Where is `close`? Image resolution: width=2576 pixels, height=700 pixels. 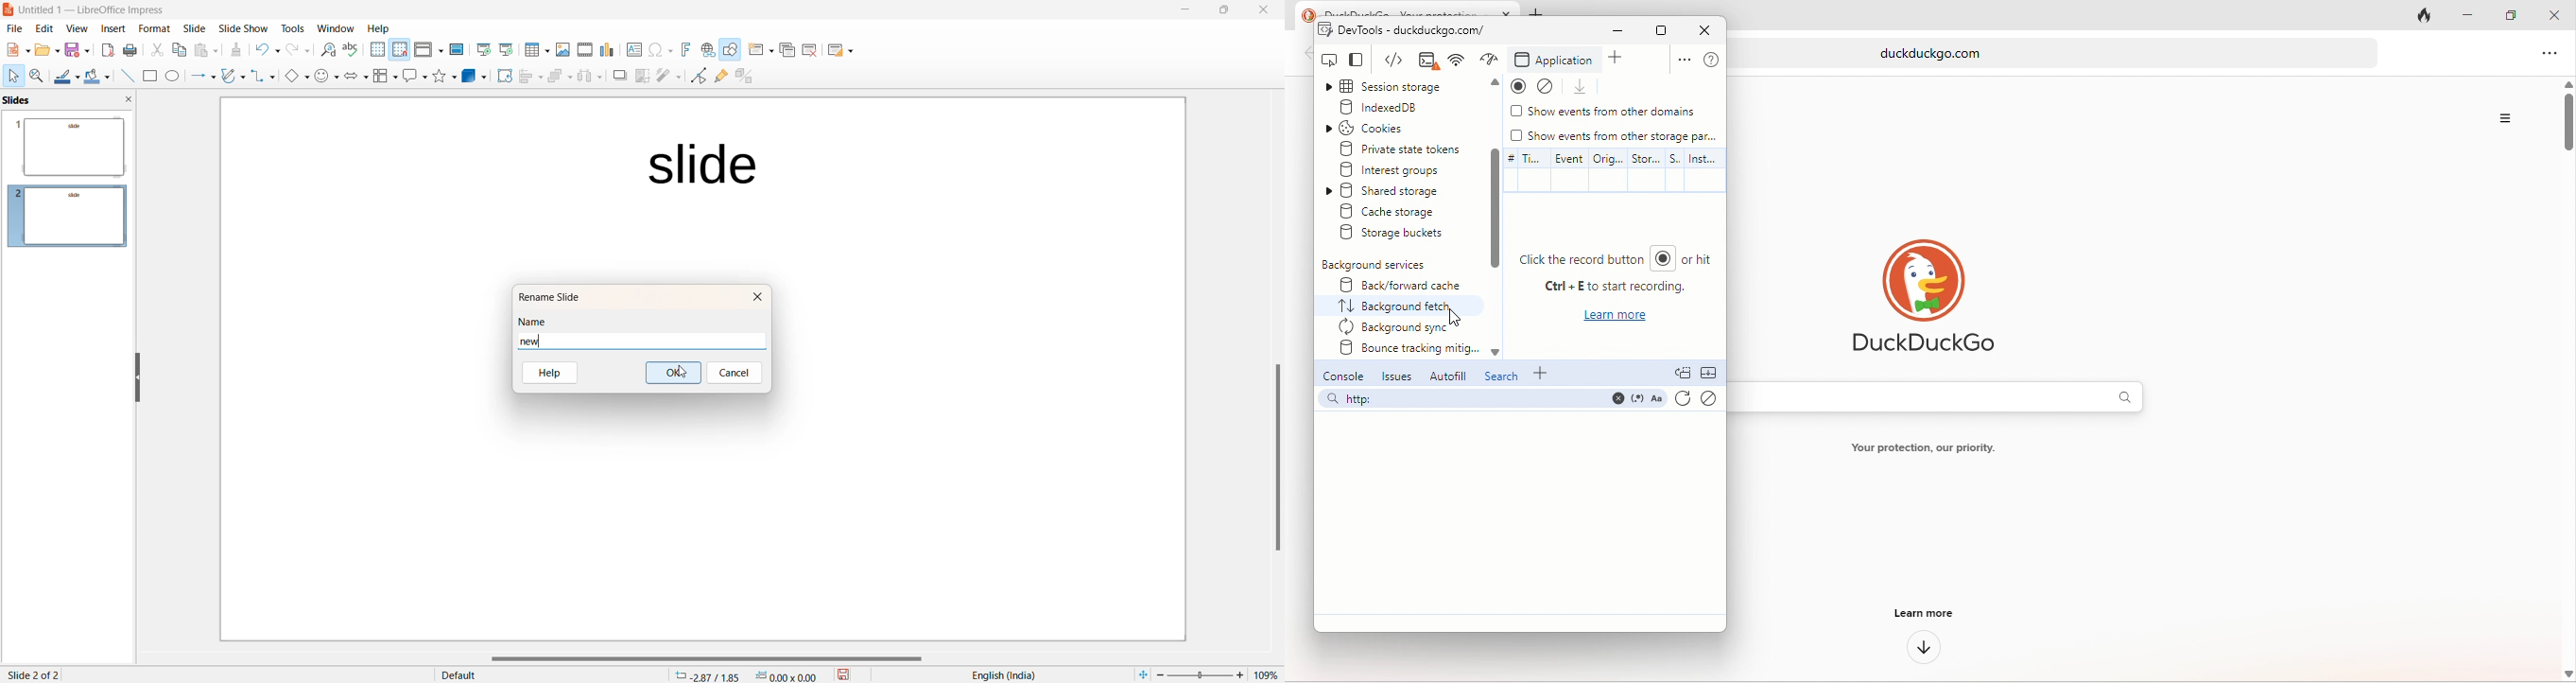
close is located at coordinates (760, 297).